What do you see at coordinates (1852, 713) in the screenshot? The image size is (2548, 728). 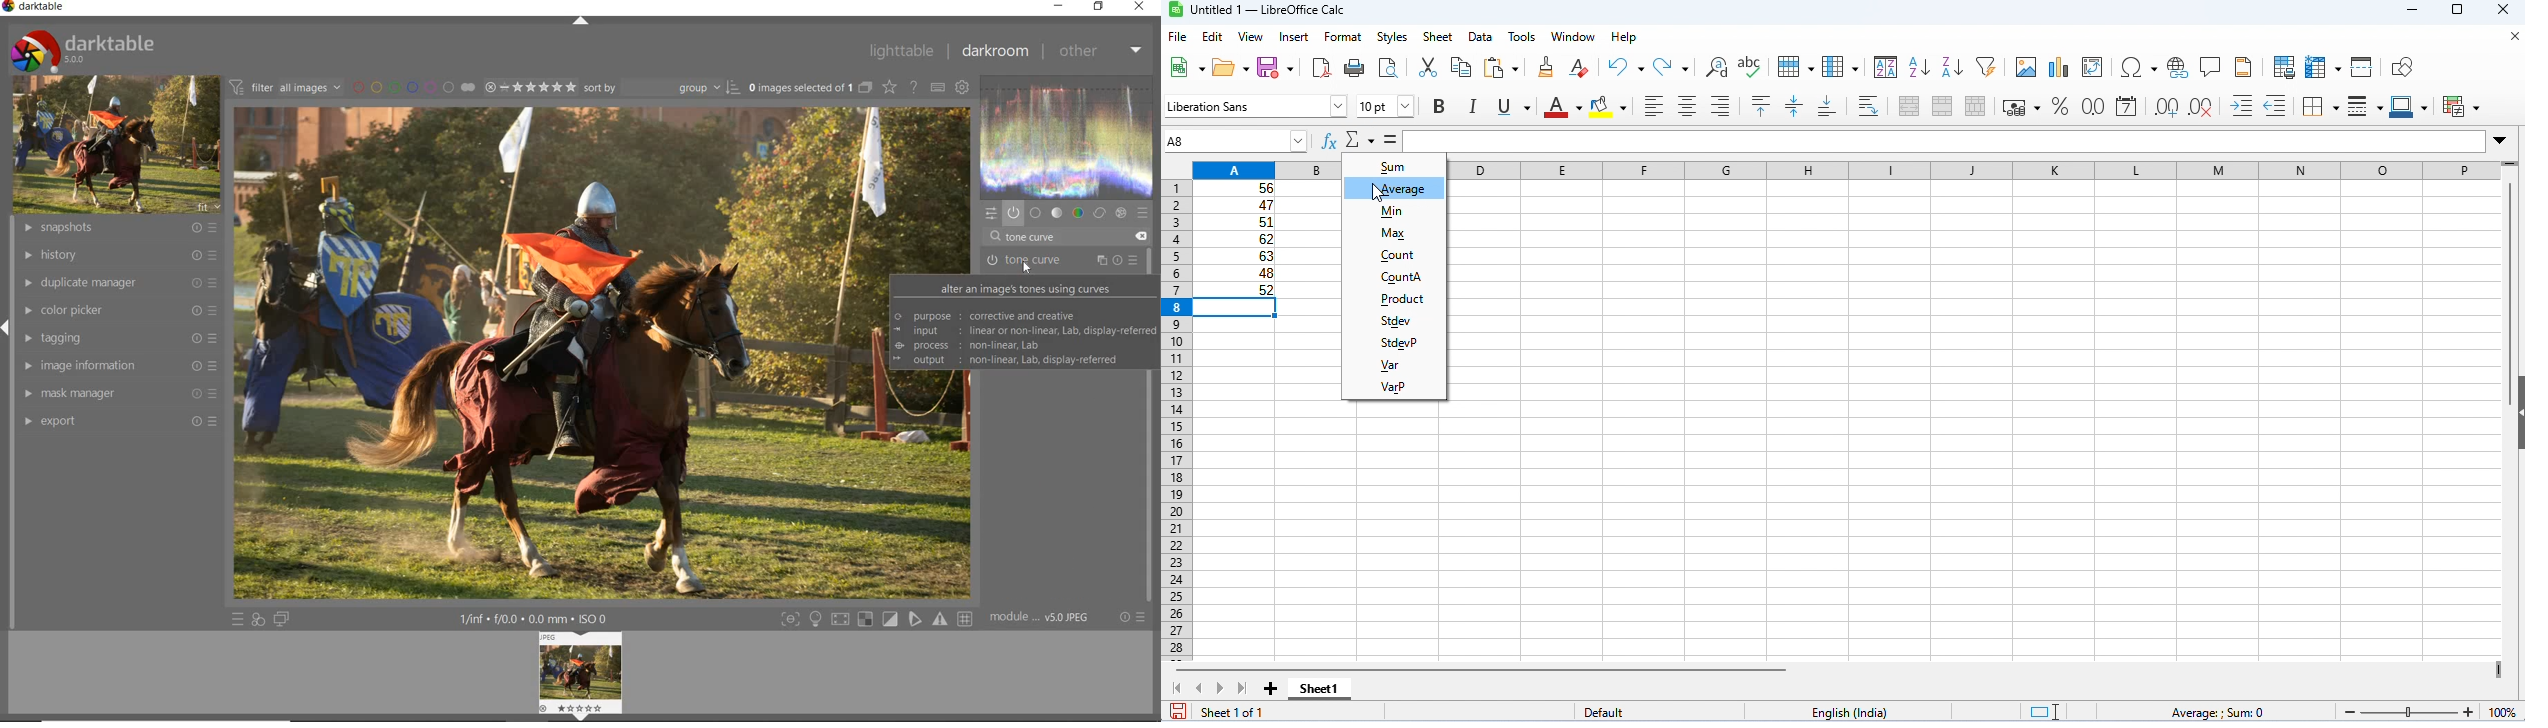 I see `language` at bounding box center [1852, 713].